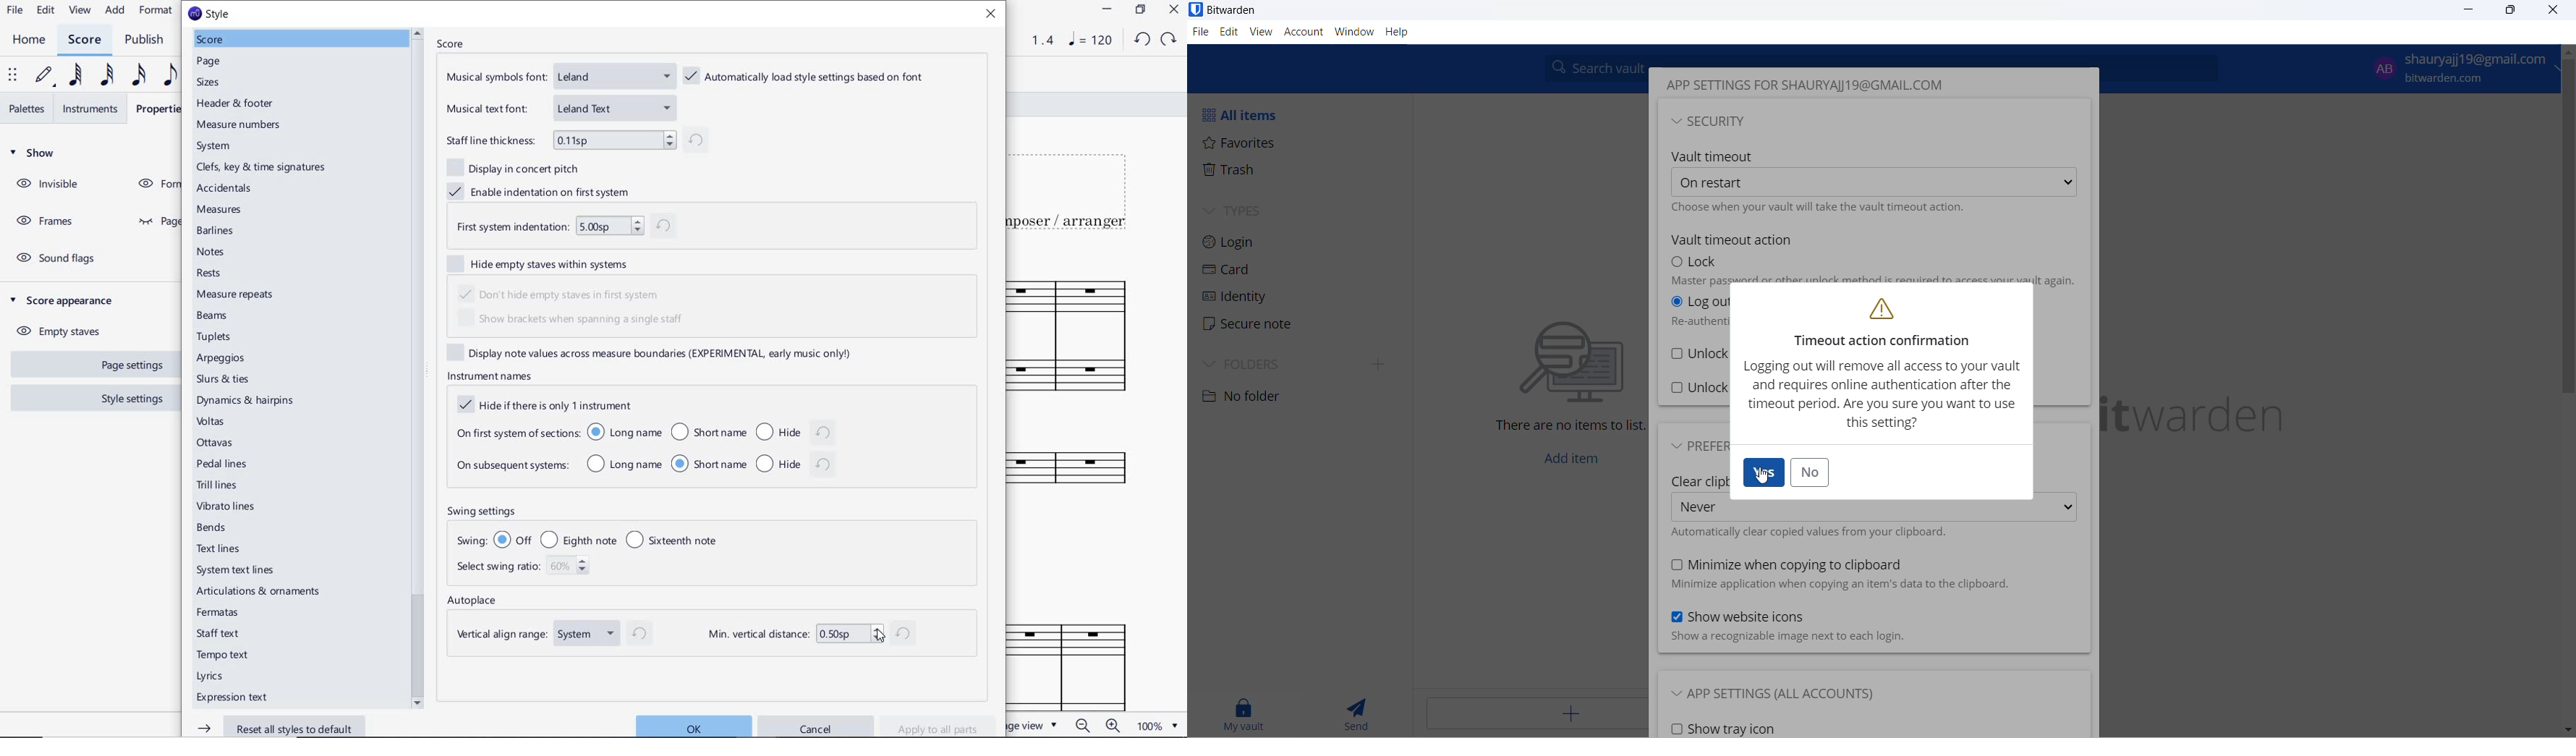 Image resolution: width=2576 pixels, height=756 pixels. What do you see at coordinates (1353, 32) in the screenshot?
I see `window` at bounding box center [1353, 32].